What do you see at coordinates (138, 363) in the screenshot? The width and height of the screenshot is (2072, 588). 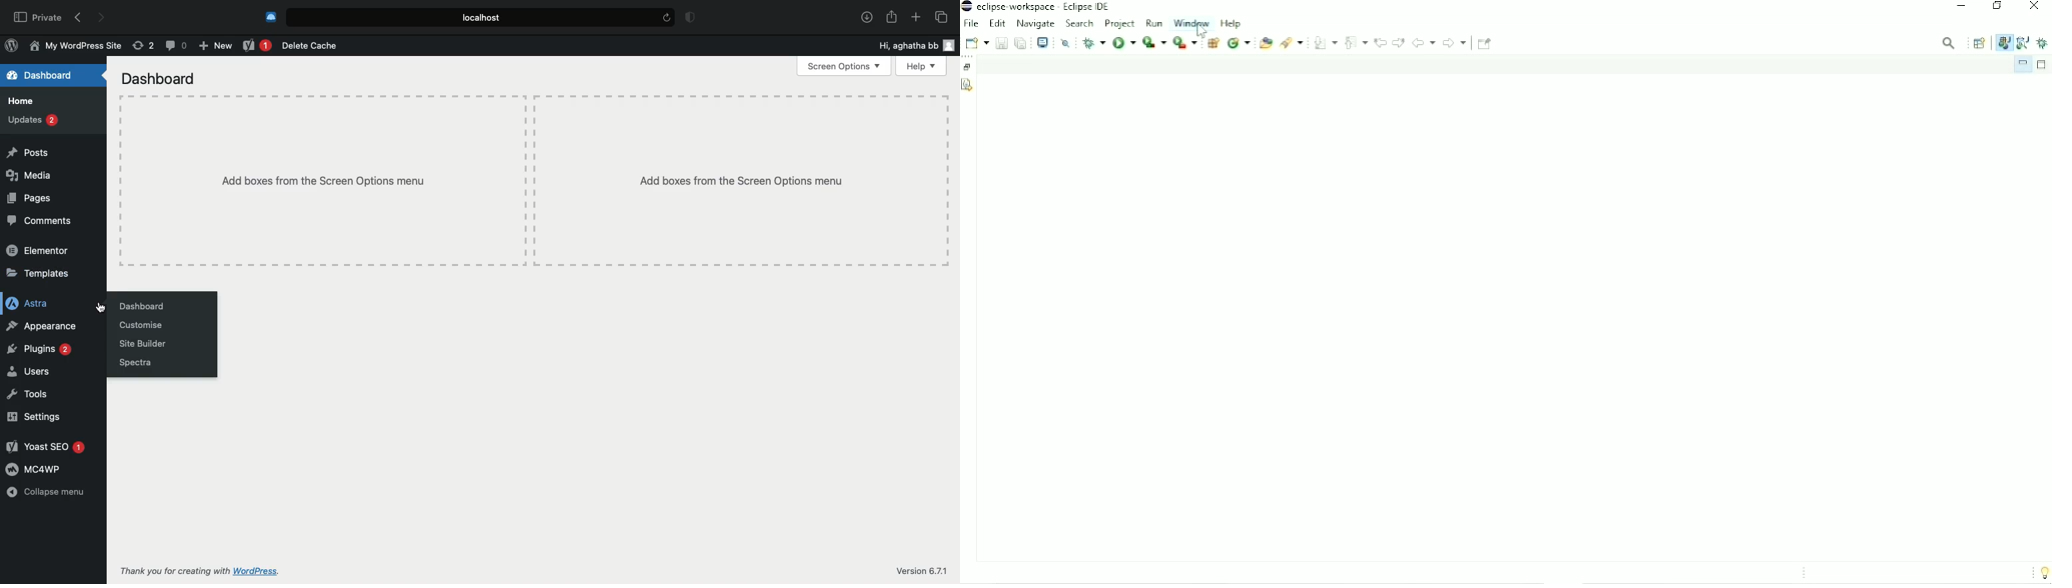 I see `Spectra` at bounding box center [138, 363].